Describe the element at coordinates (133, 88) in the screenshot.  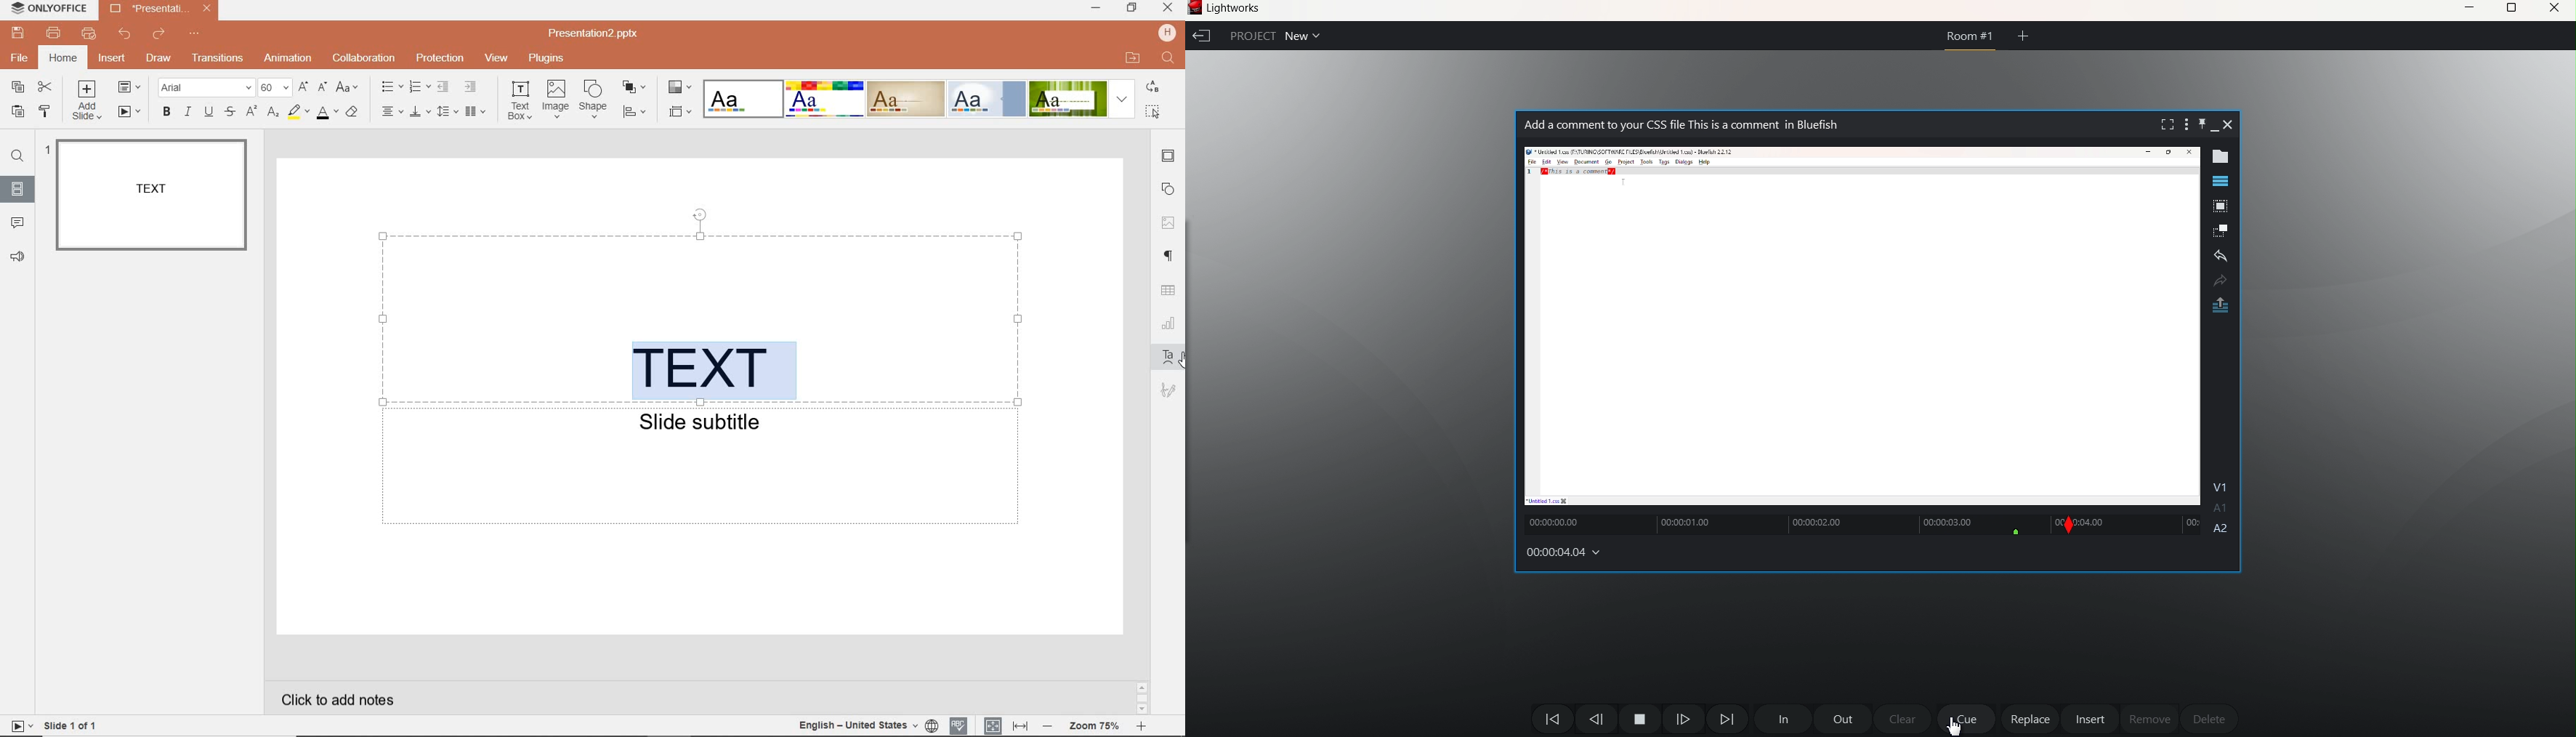
I see `CHANGE SLIDE LAYOUT` at that location.